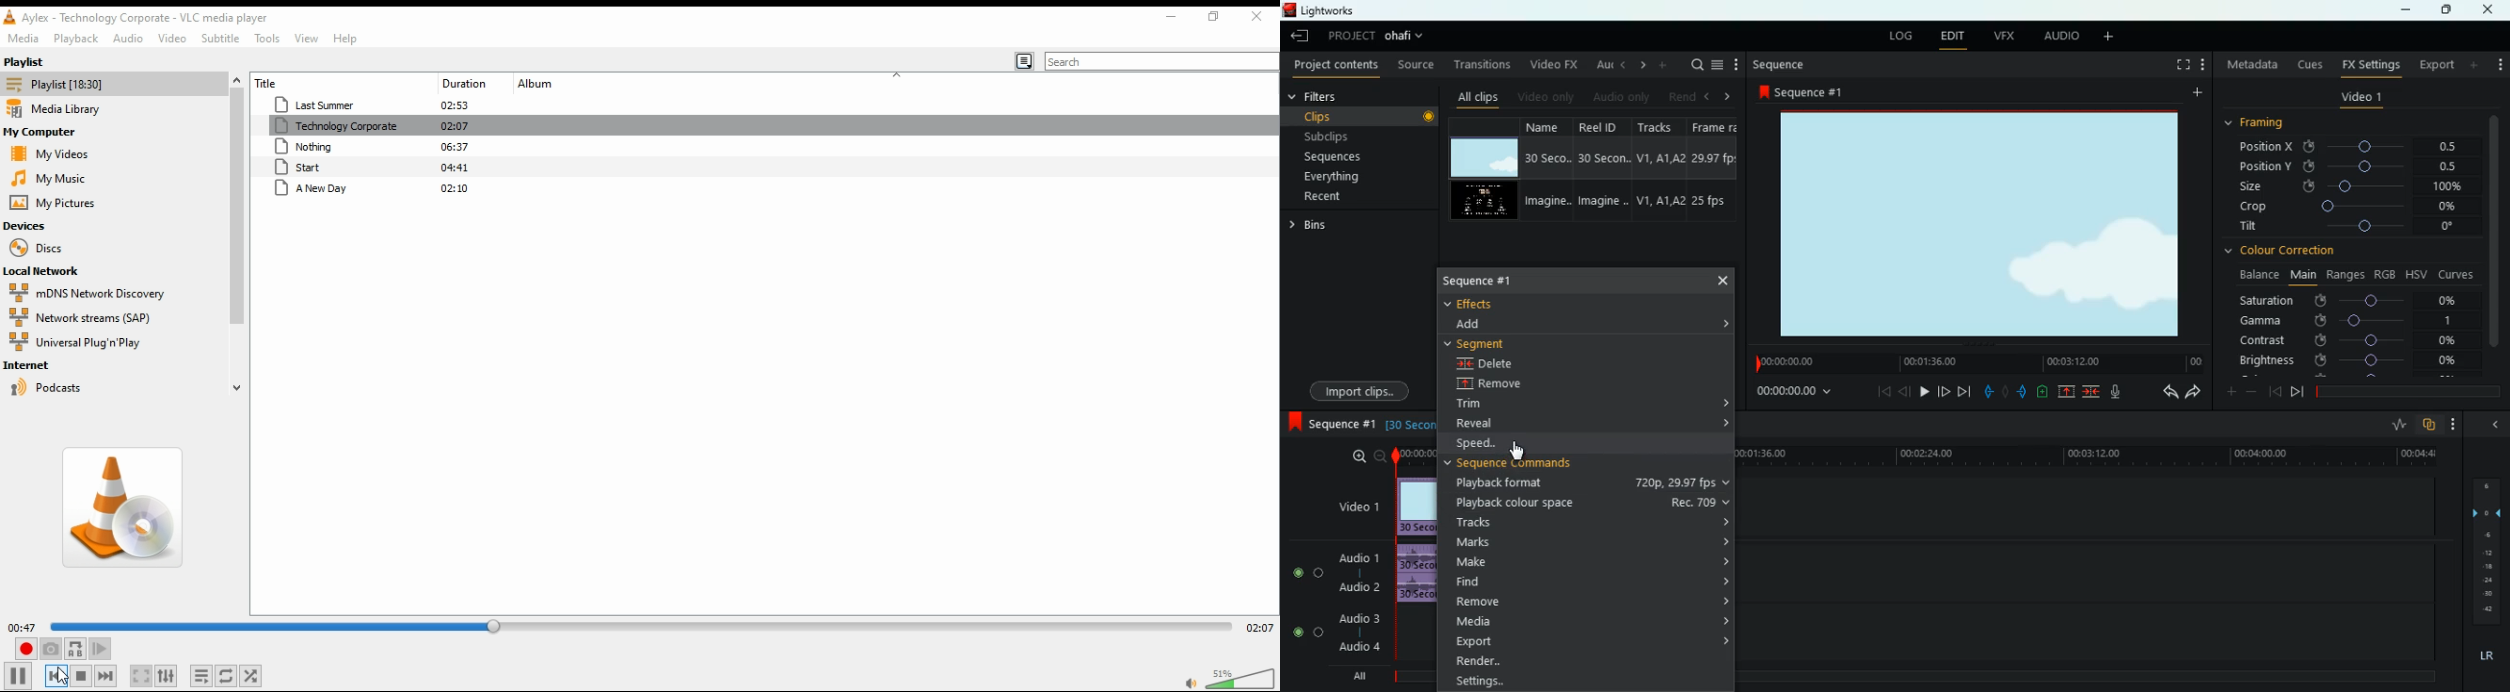  I want to click on my videos, so click(56, 153).